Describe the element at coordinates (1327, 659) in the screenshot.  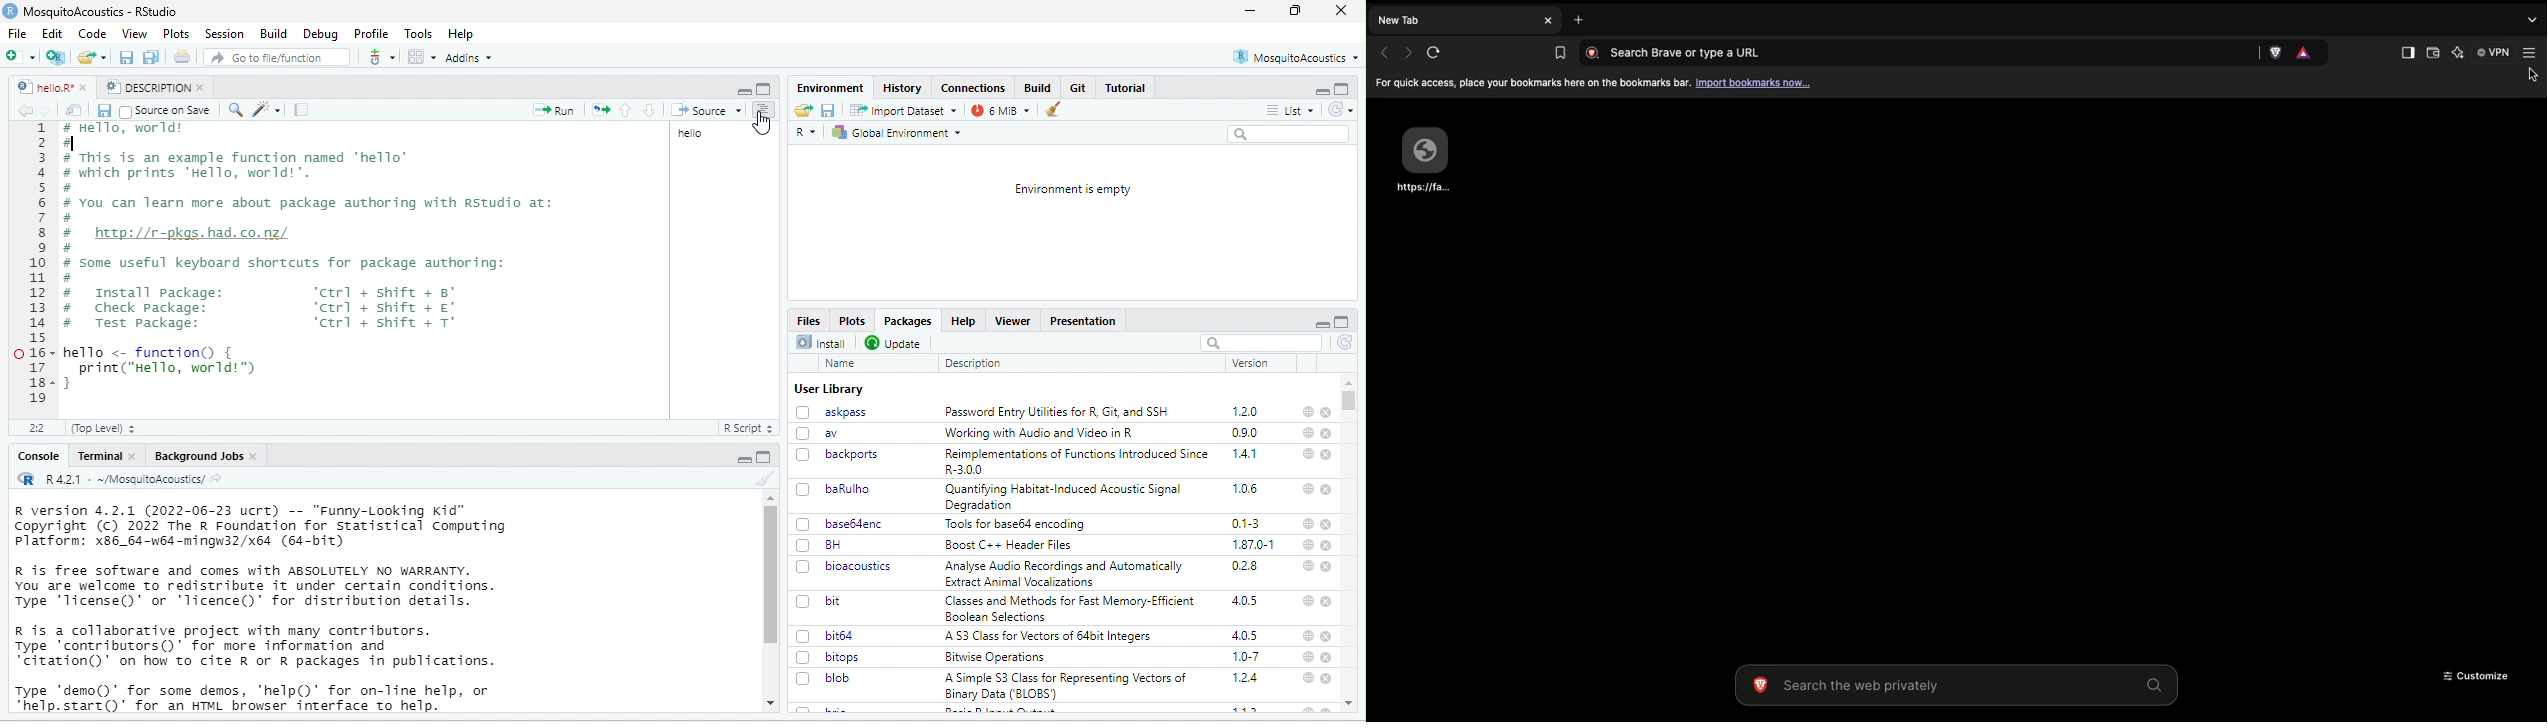
I see `close` at that location.